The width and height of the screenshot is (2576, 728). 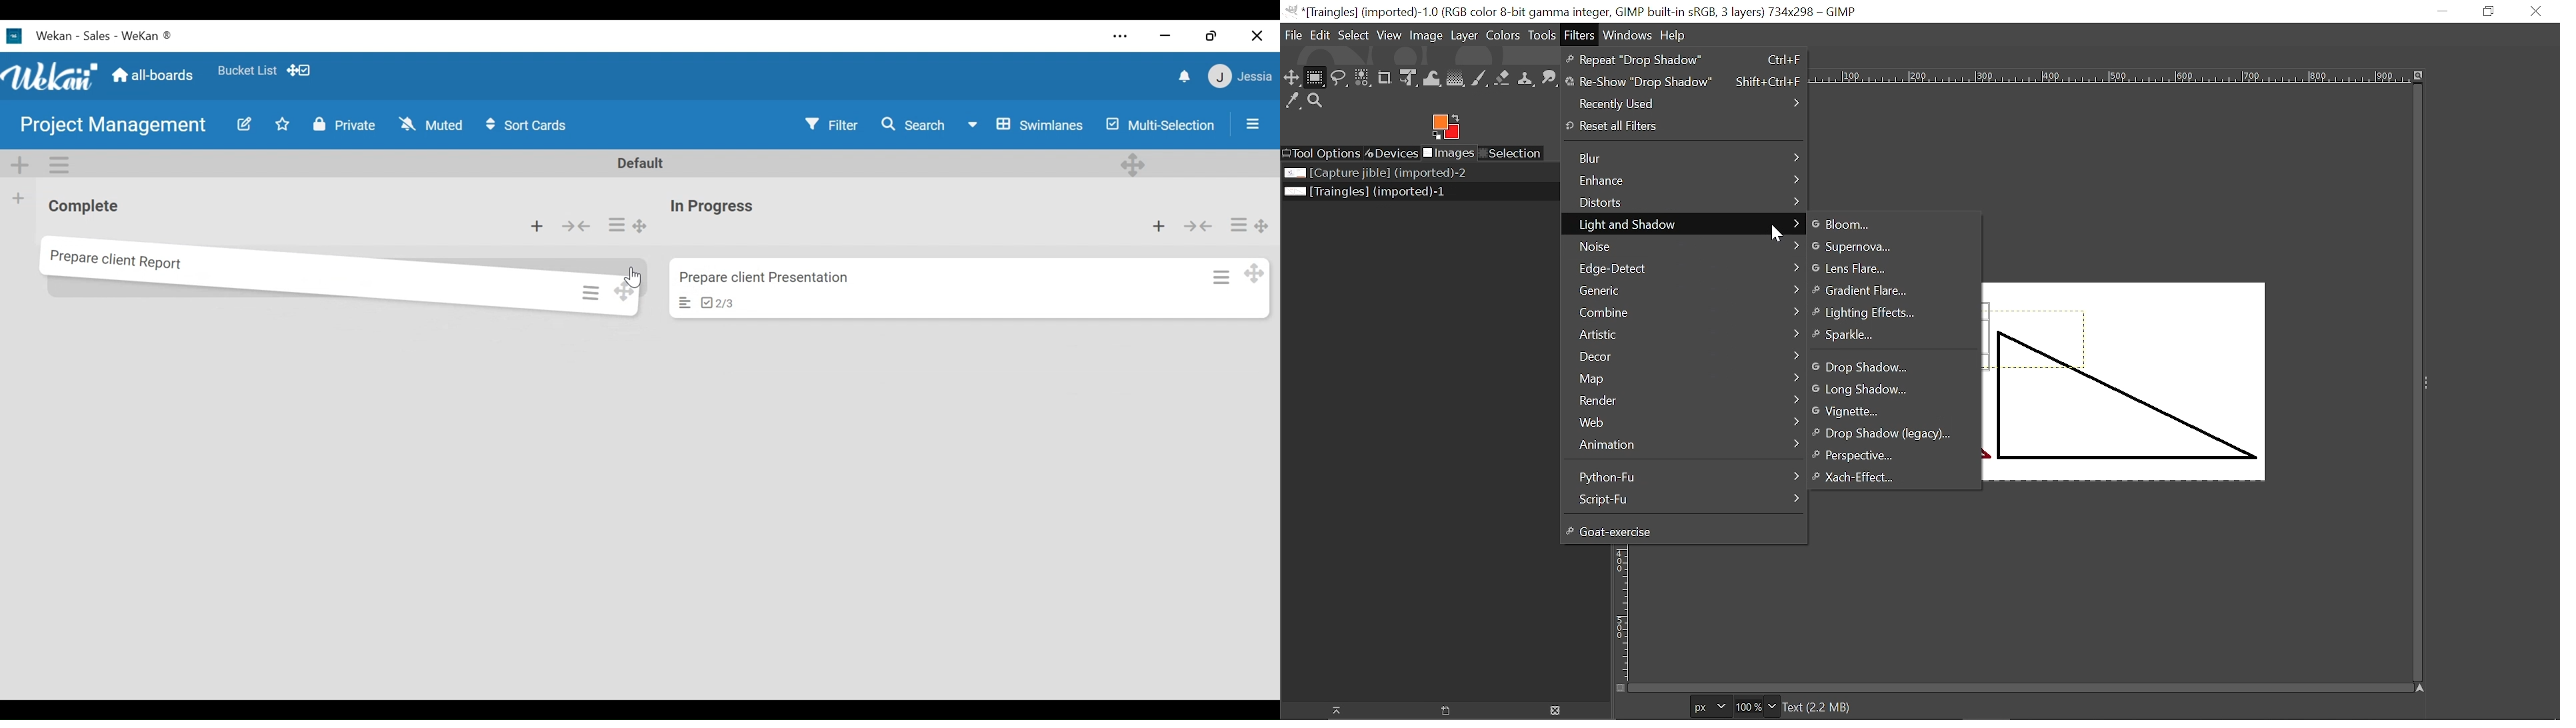 I want to click on Desktop drag handles, so click(x=1262, y=225).